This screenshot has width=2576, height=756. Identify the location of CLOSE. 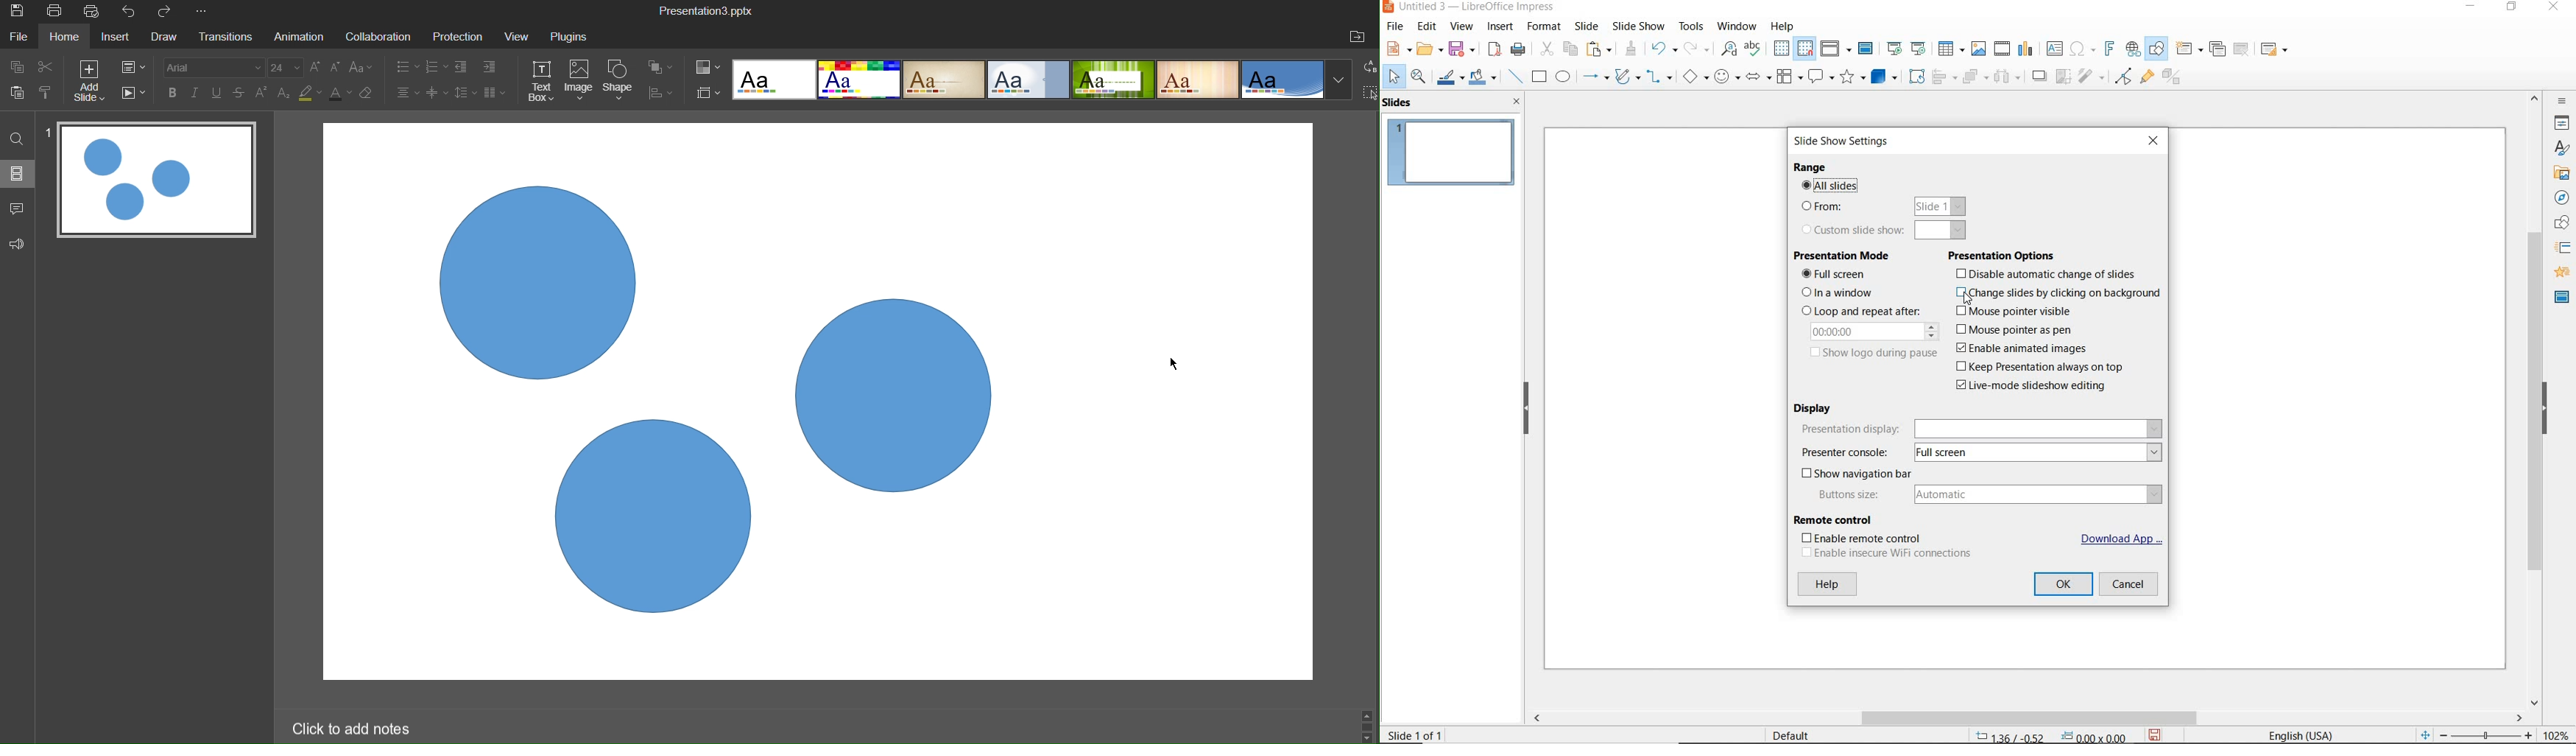
(1516, 101).